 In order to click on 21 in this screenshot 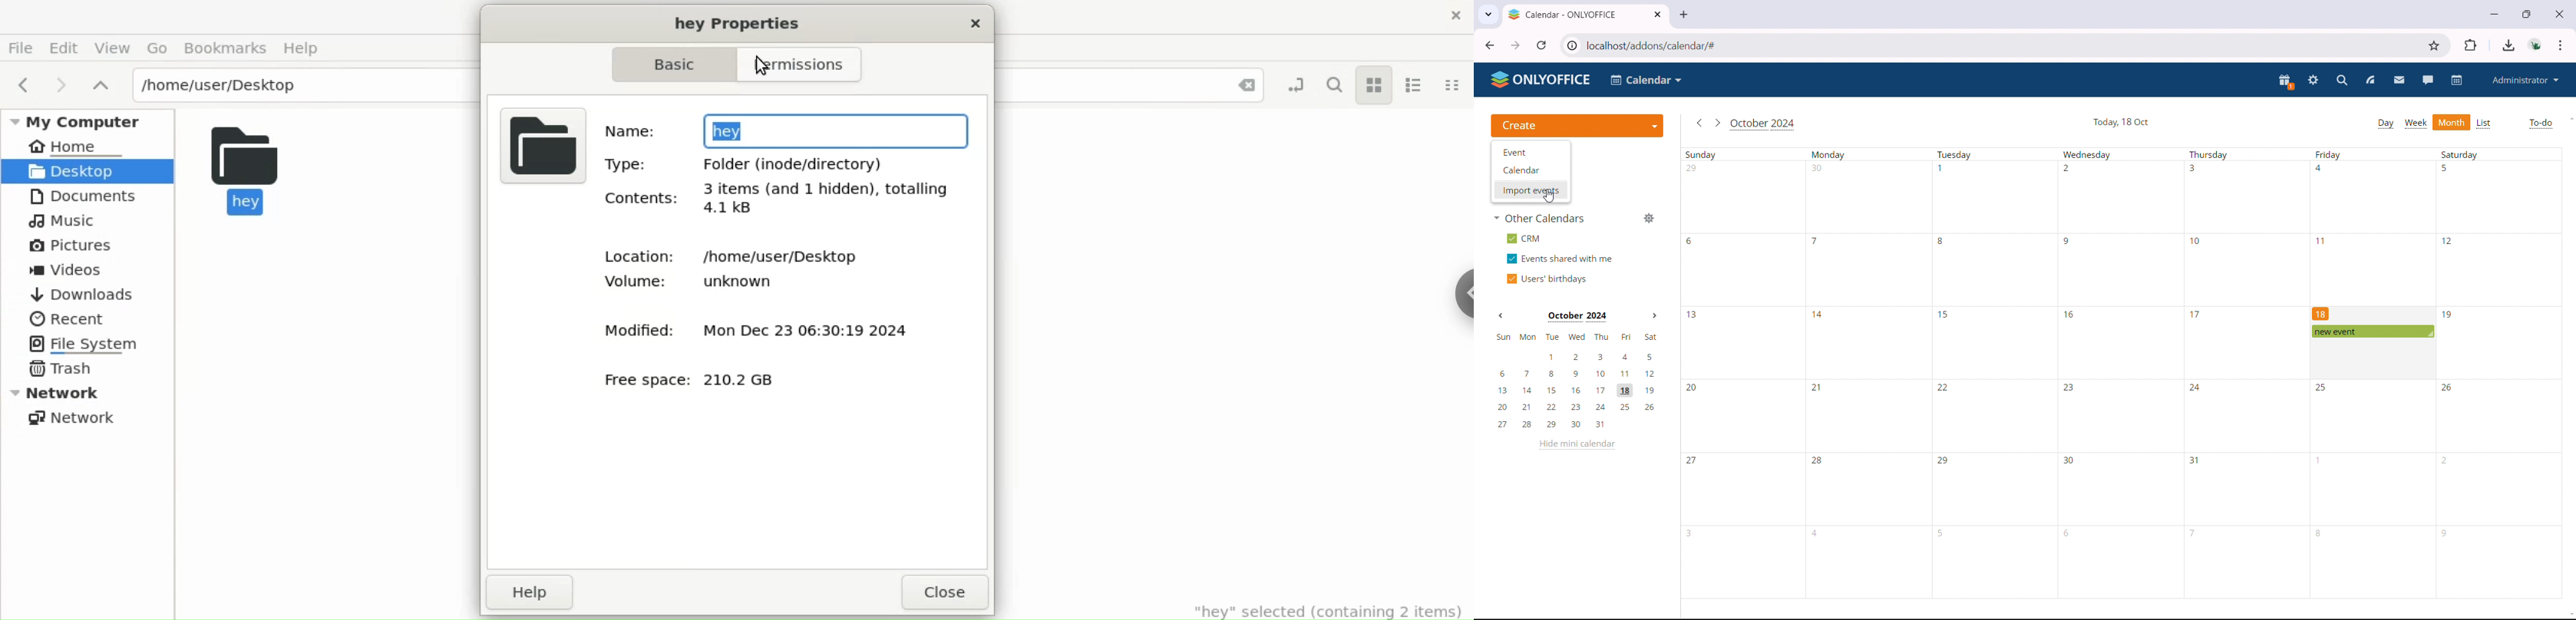, I will do `click(1815, 386)`.